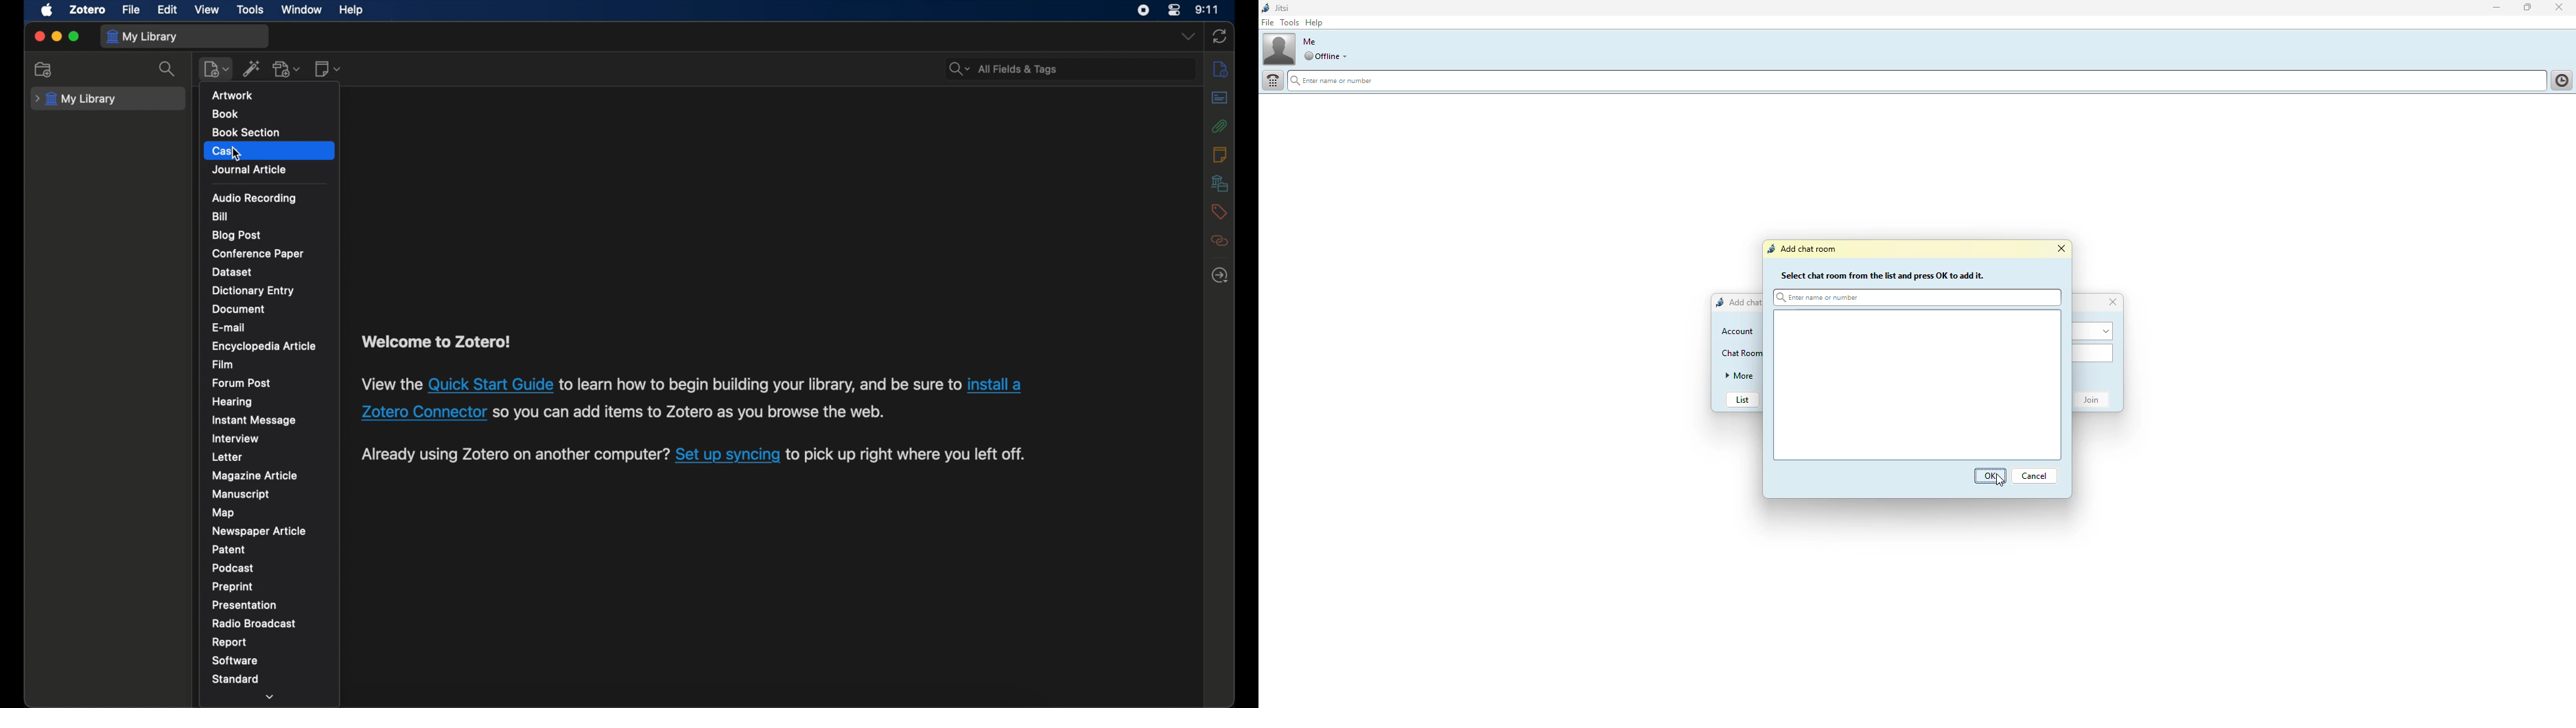 The height and width of the screenshot is (728, 2576). I want to click on enter name or number, so click(1351, 81).